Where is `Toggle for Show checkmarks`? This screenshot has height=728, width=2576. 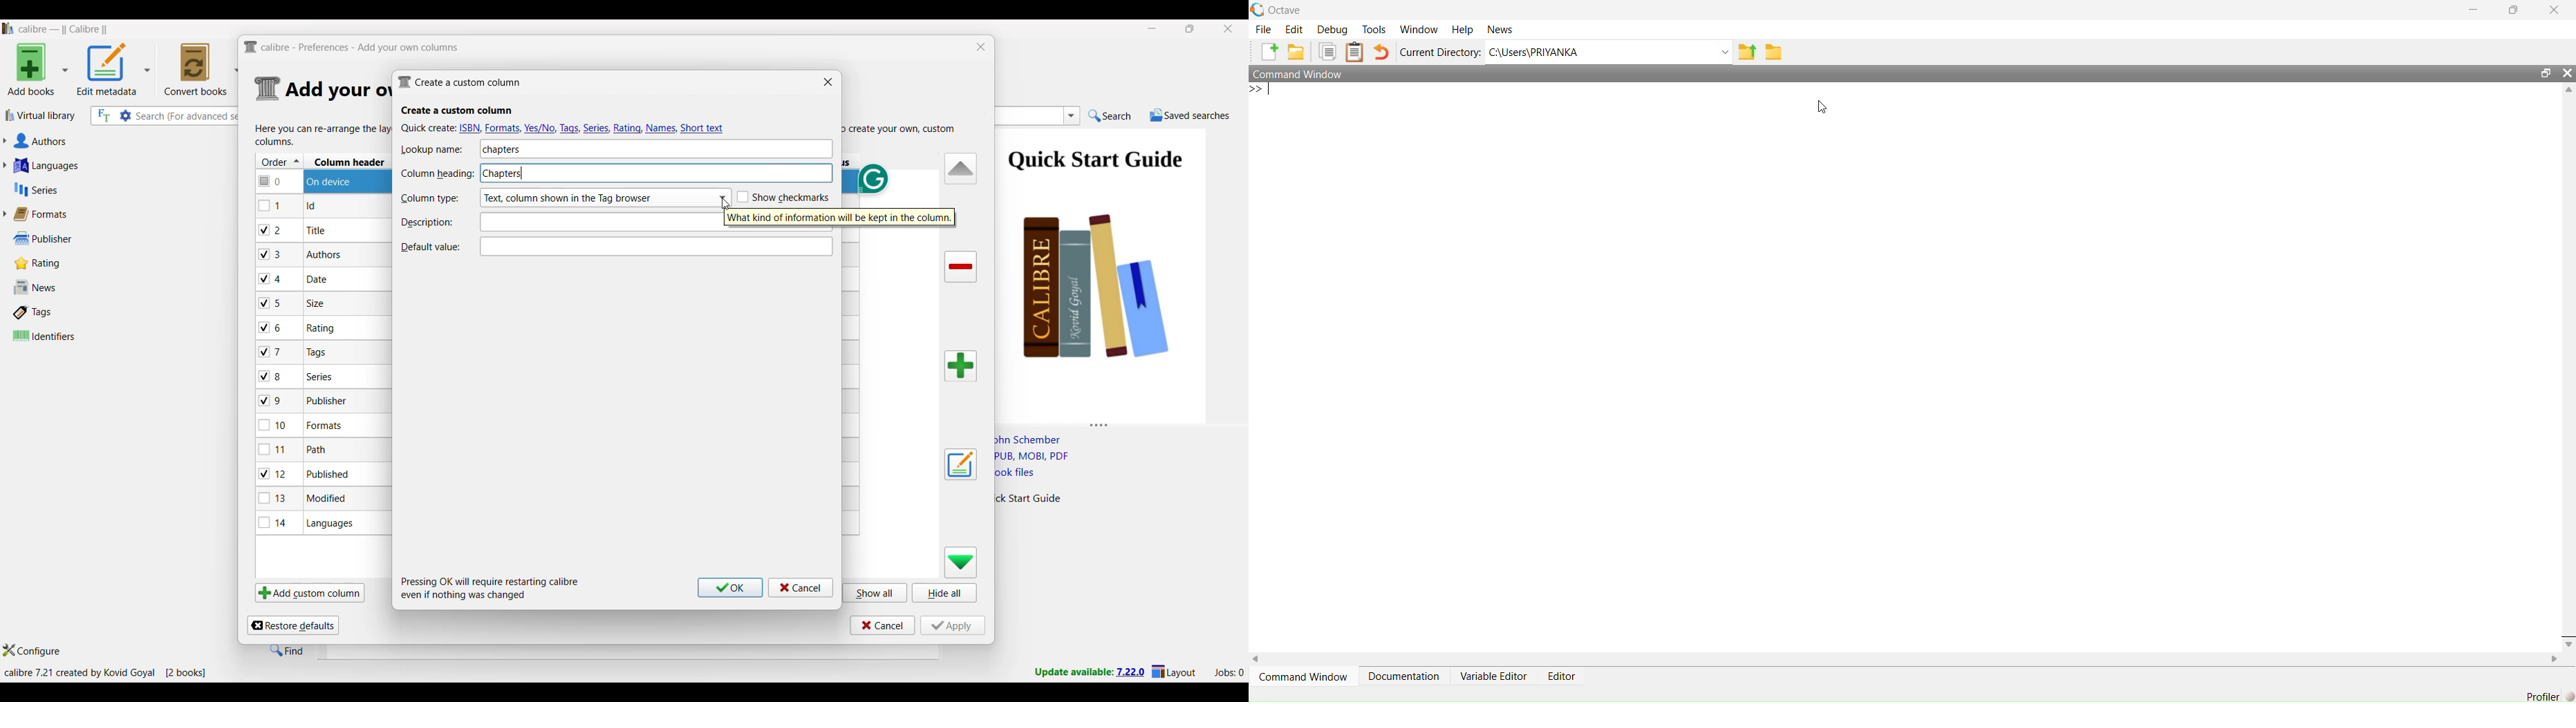
Toggle for Show checkmarks is located at coordinates (783, 198).